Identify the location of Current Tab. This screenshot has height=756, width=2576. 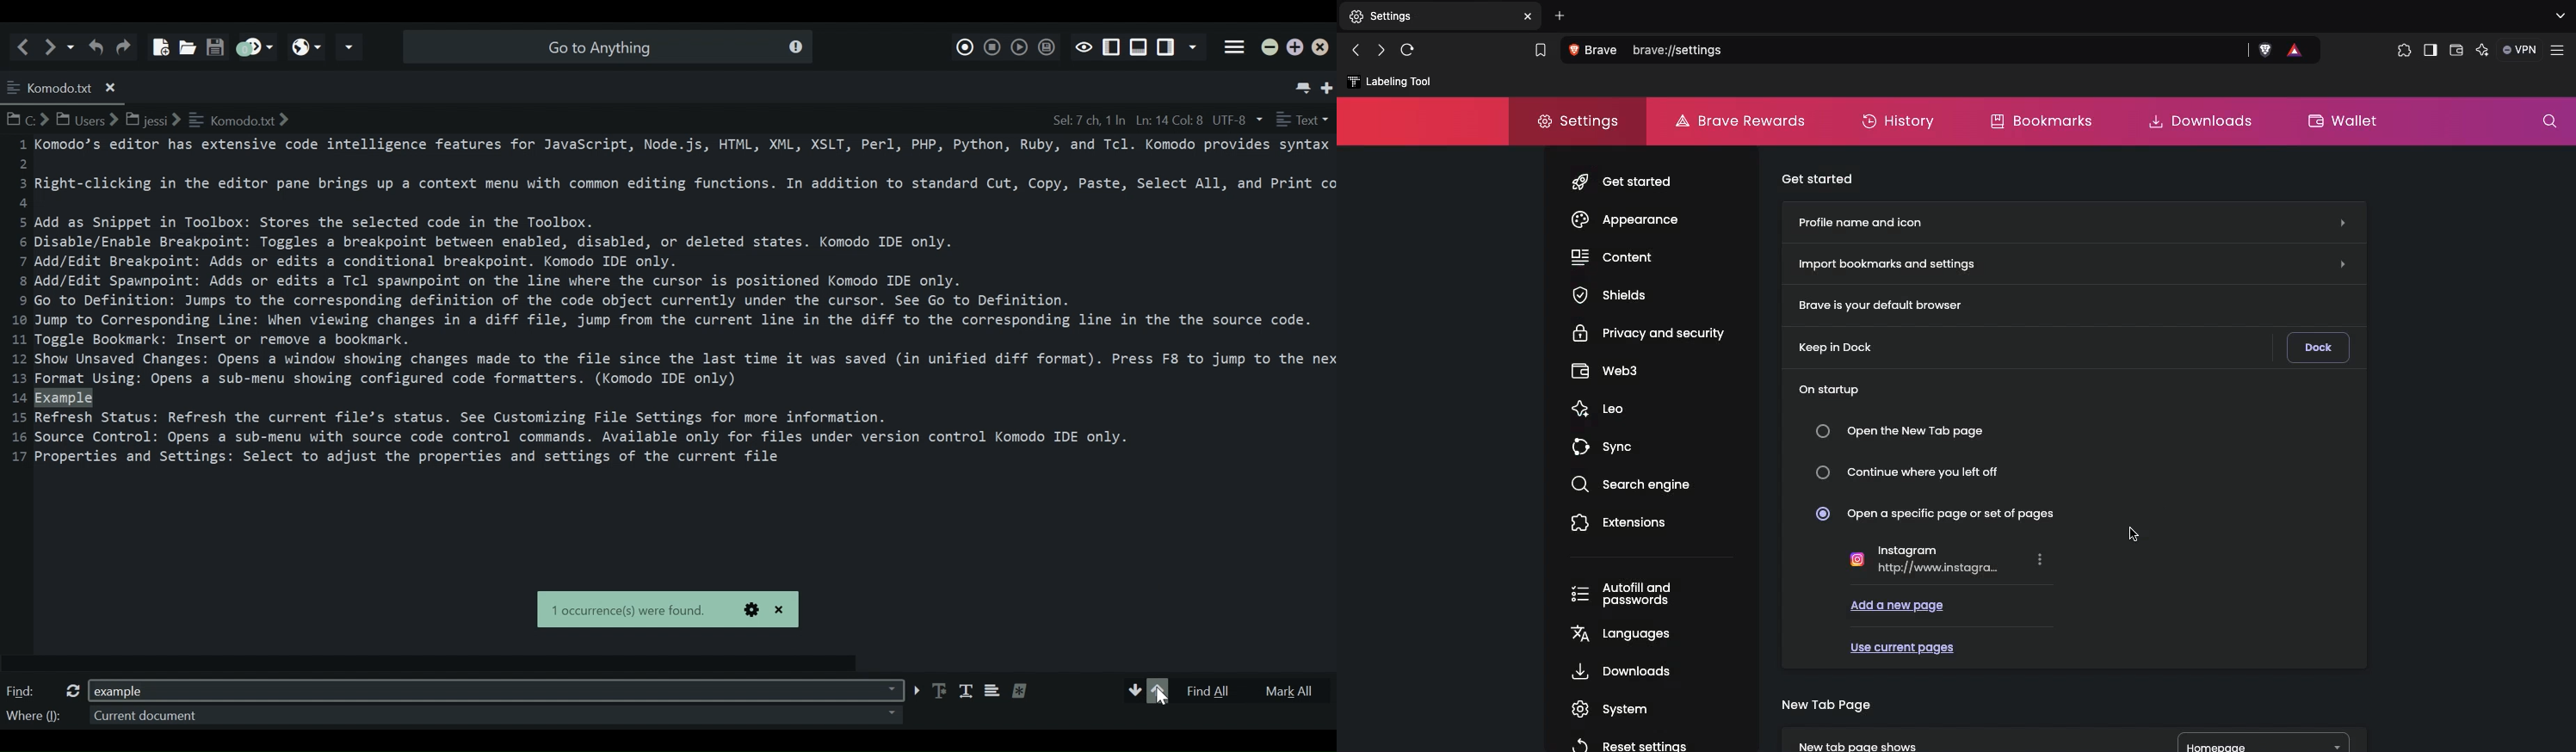
(64, 86).